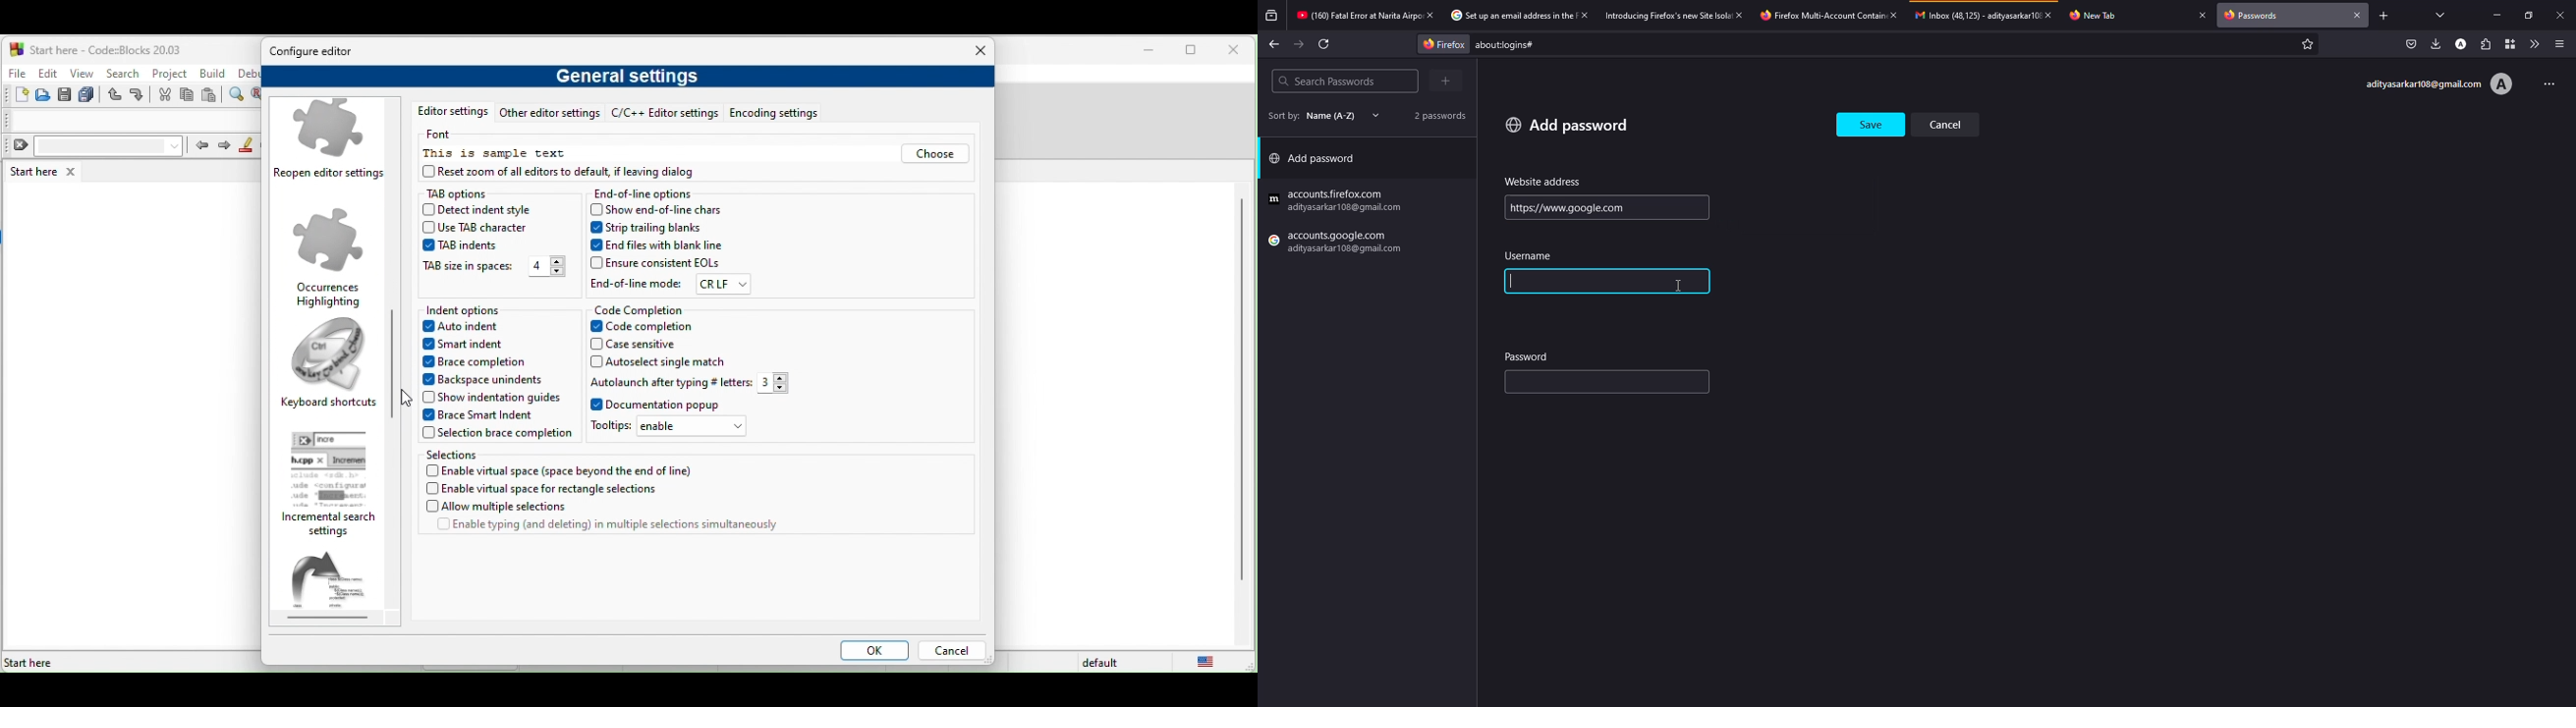  I want to click on build, so click(214, 74).